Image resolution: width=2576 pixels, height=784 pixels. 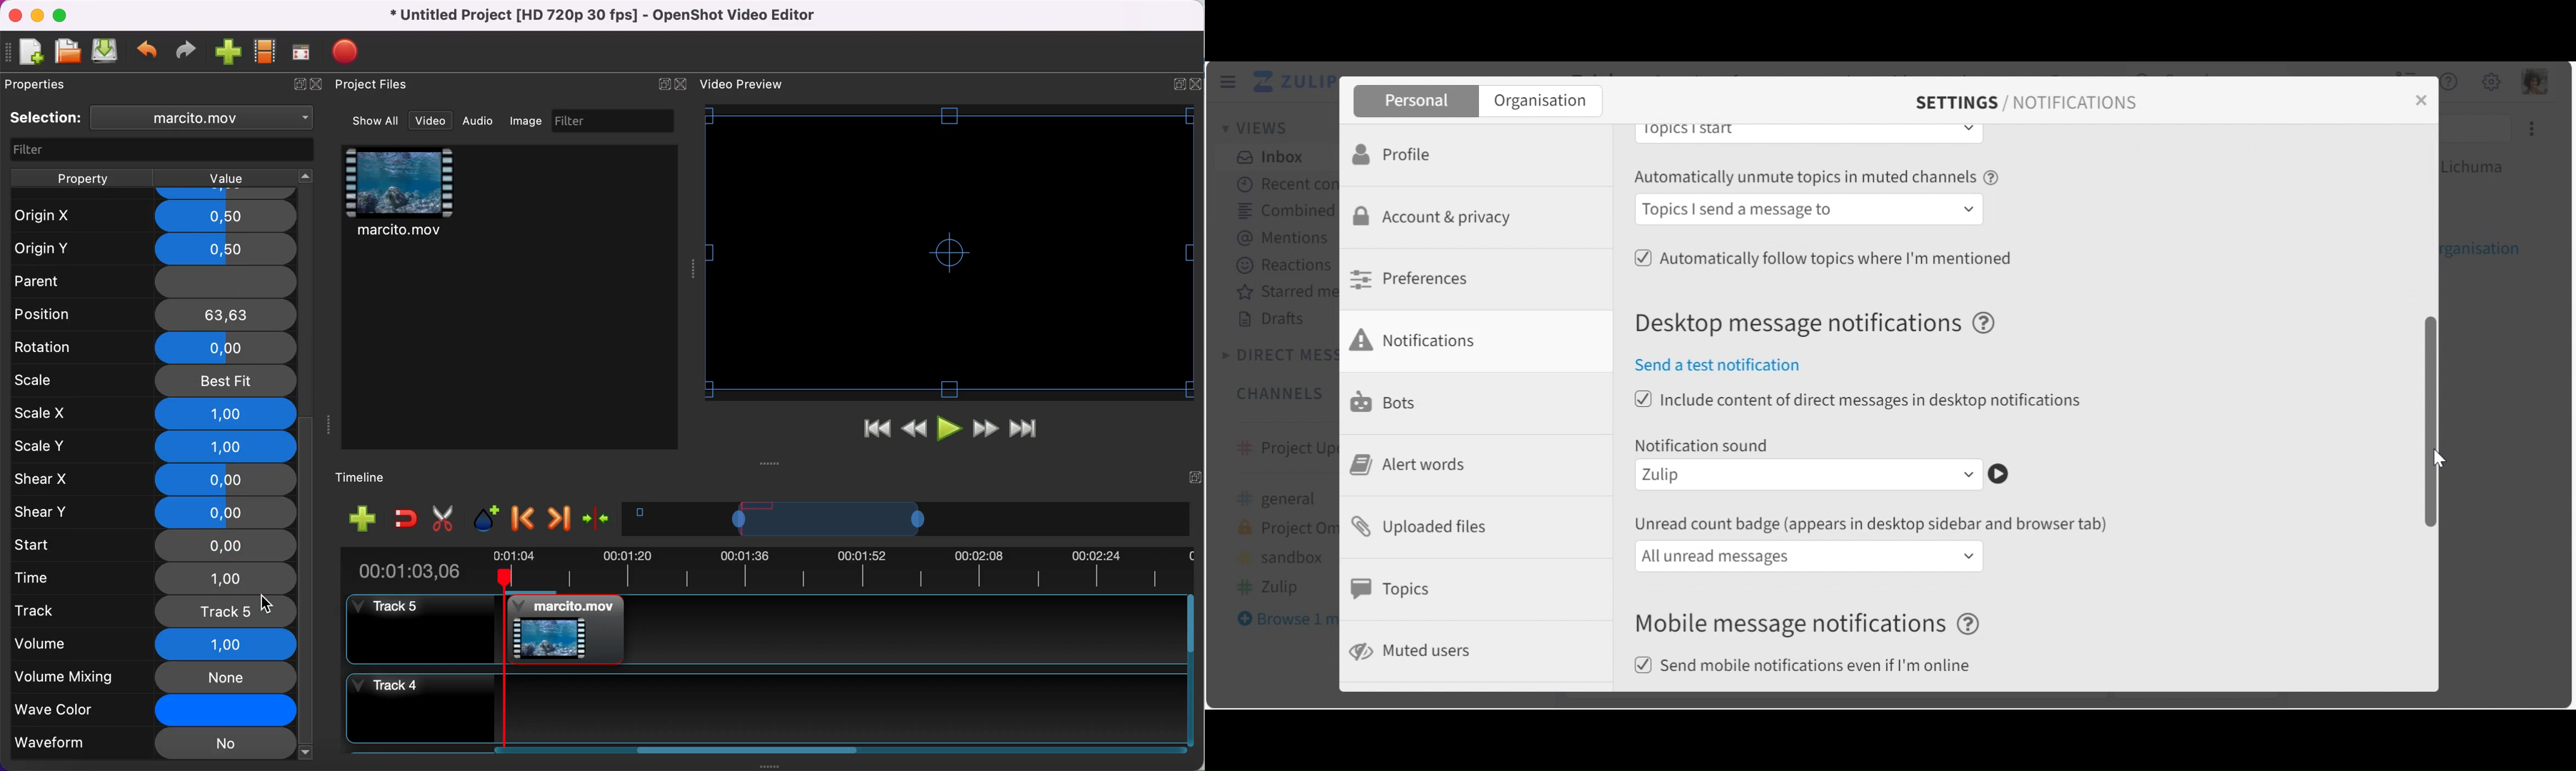 What do you see at coordinates (1810, 476) in the screenshot?
I see `Notification sound dropdown menu` at bounding box center [1810, 476].